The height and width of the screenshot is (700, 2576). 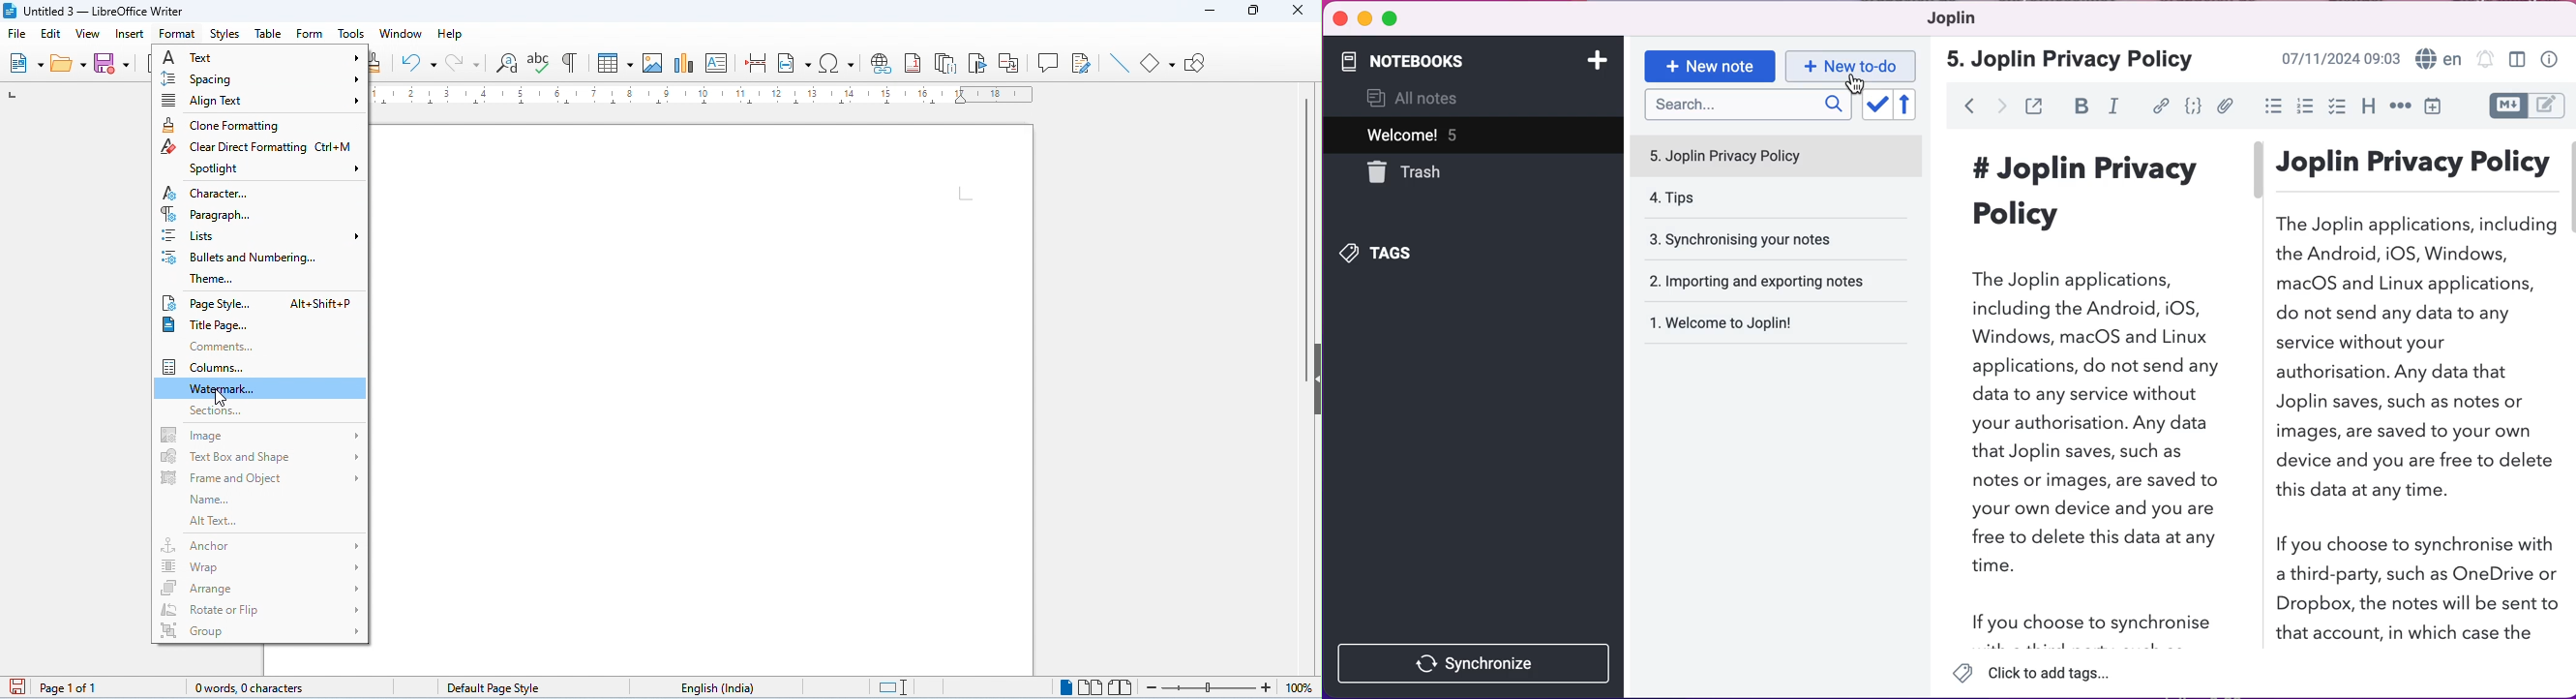 What do you see at coordinates (9, 10) in the screenshot?
I see `logo` at bounding box center [9, 10].